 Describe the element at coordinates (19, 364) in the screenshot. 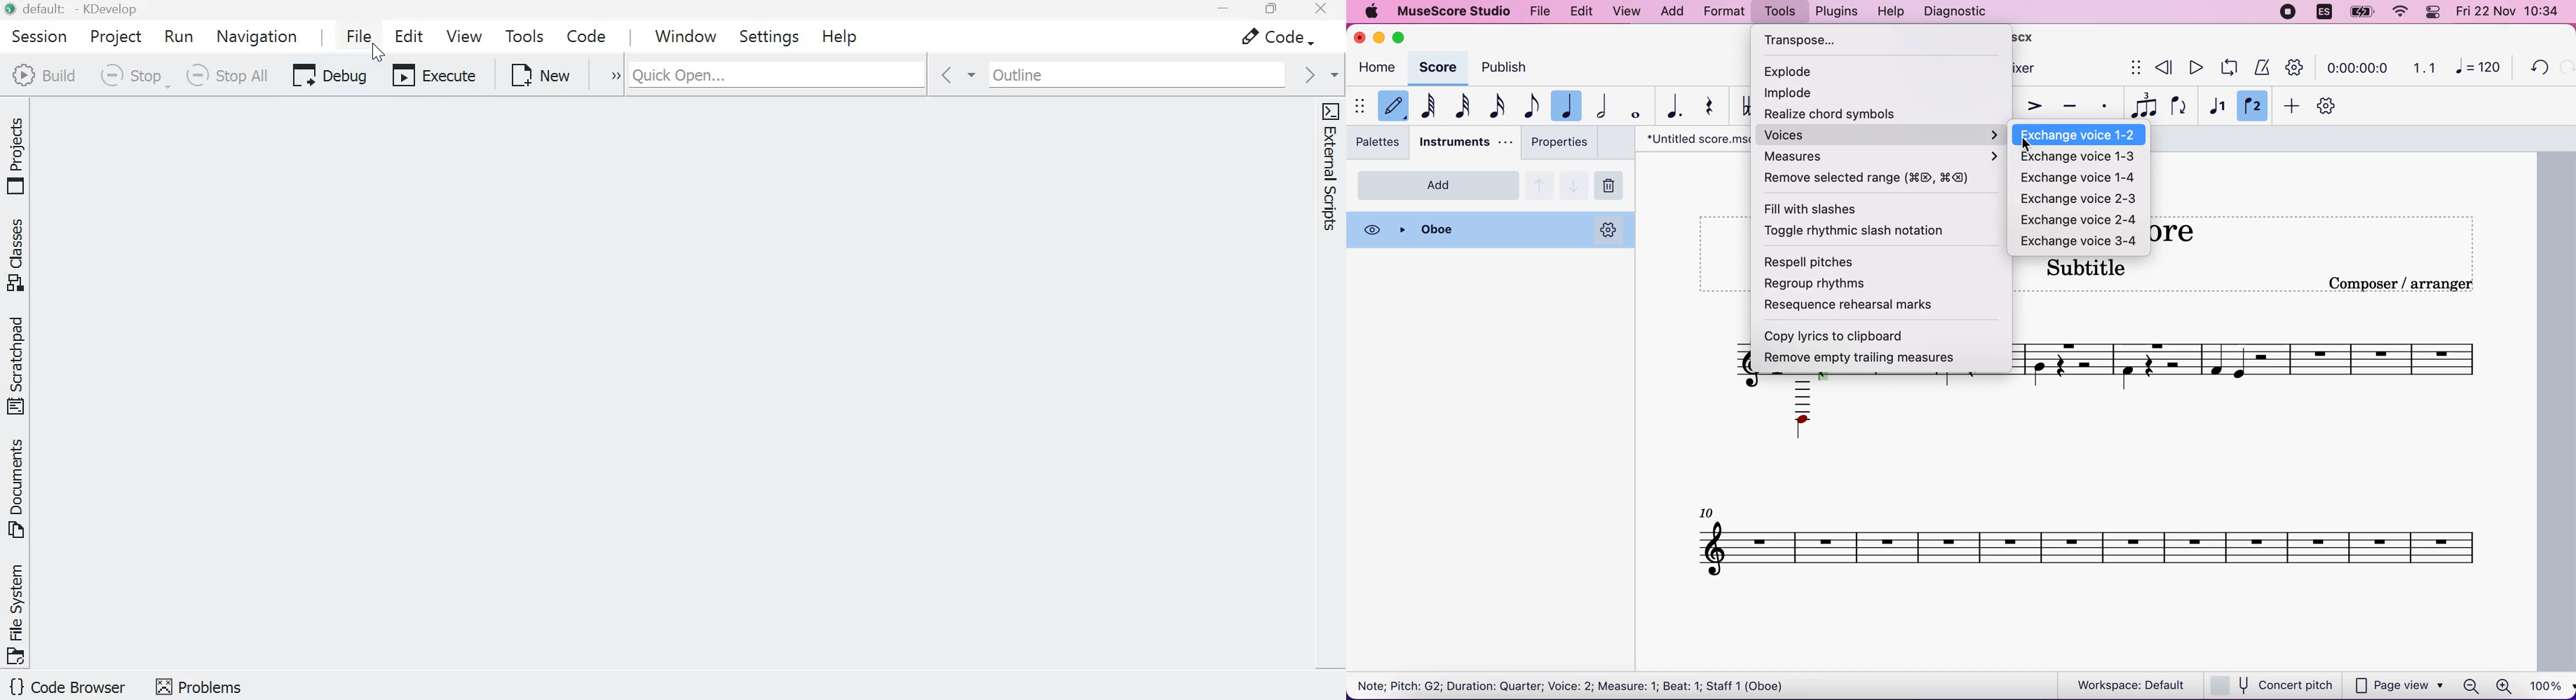

I see `Toggle 'Scratchpad' tool view` at that location.